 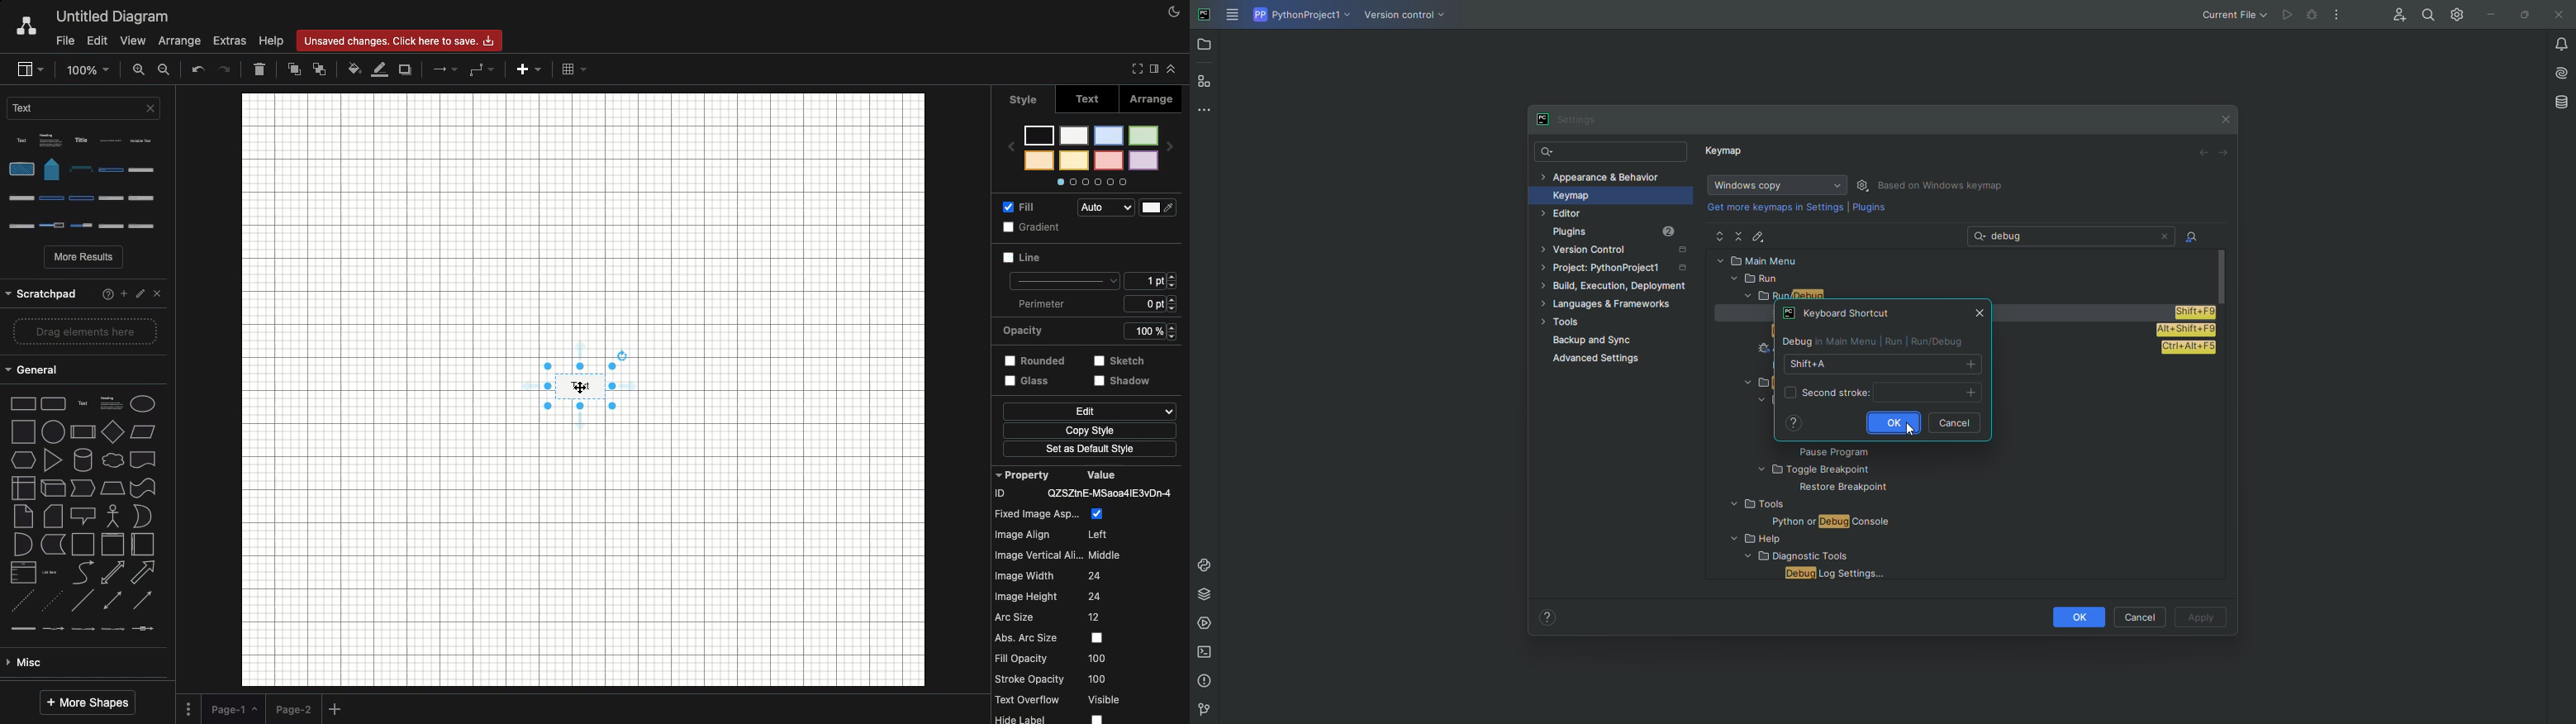 I want to click on line types, so click(x=88, y=491).